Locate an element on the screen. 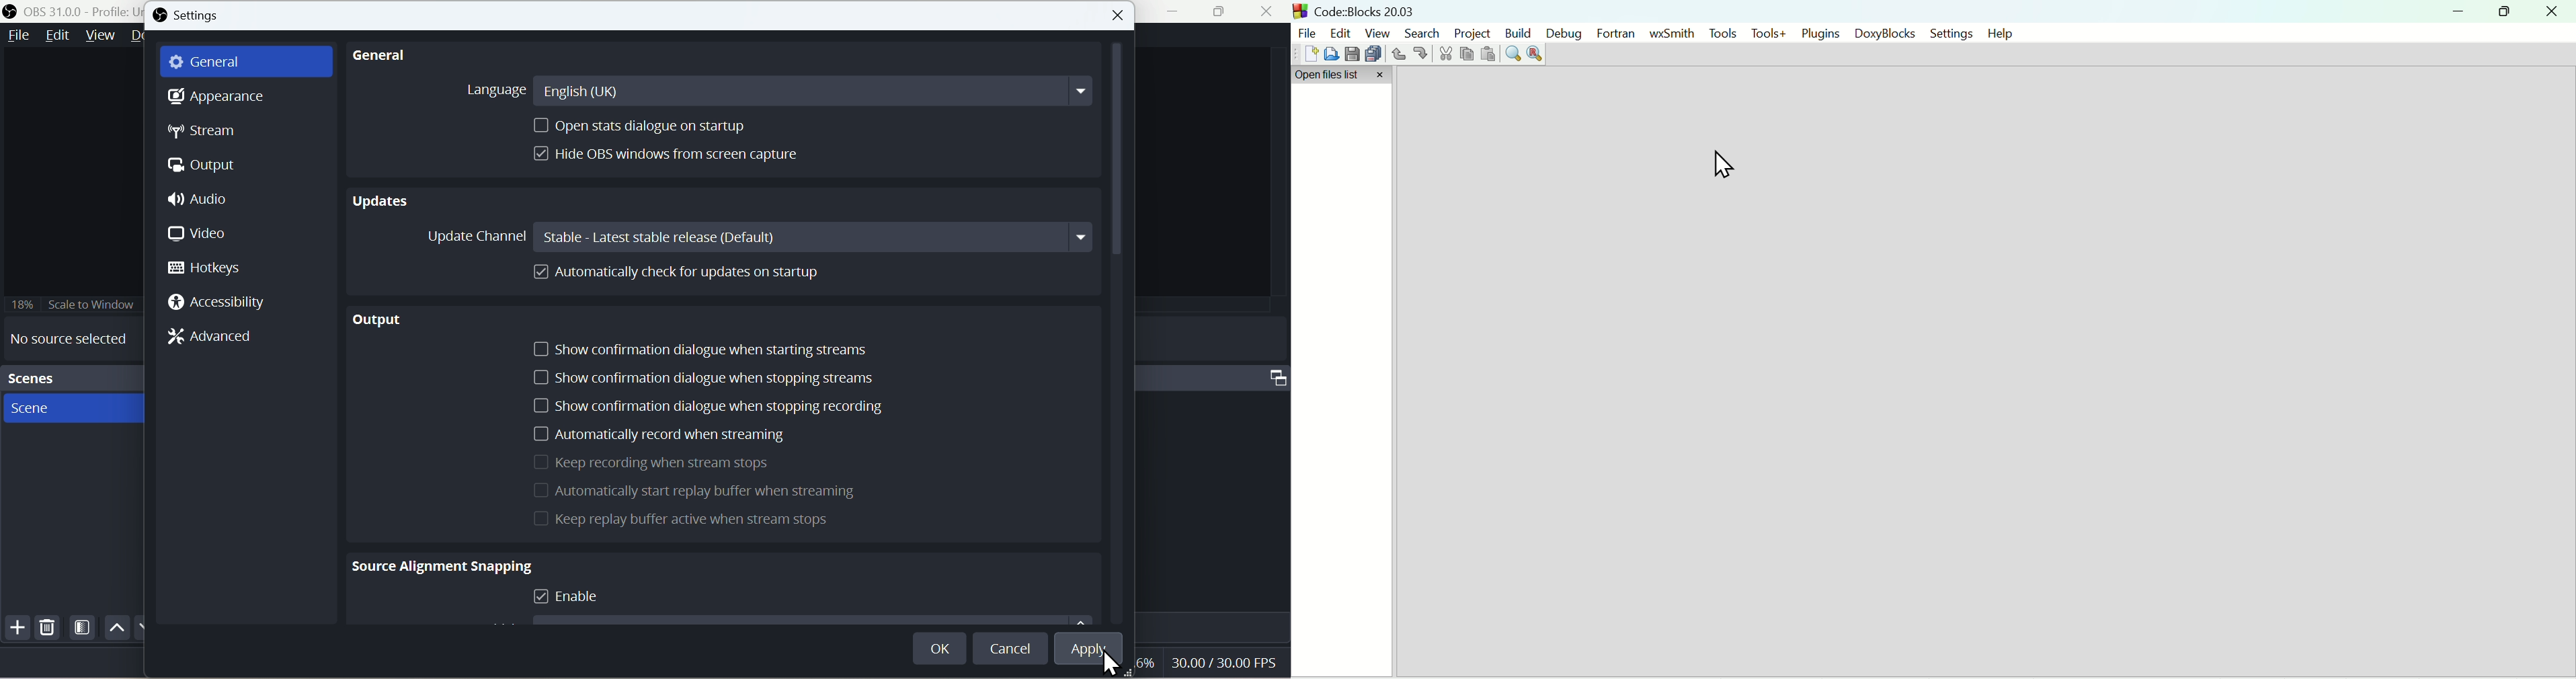 The width and height of the screenshot is (2576, 700). Save is located at coordinates (1352, 54).